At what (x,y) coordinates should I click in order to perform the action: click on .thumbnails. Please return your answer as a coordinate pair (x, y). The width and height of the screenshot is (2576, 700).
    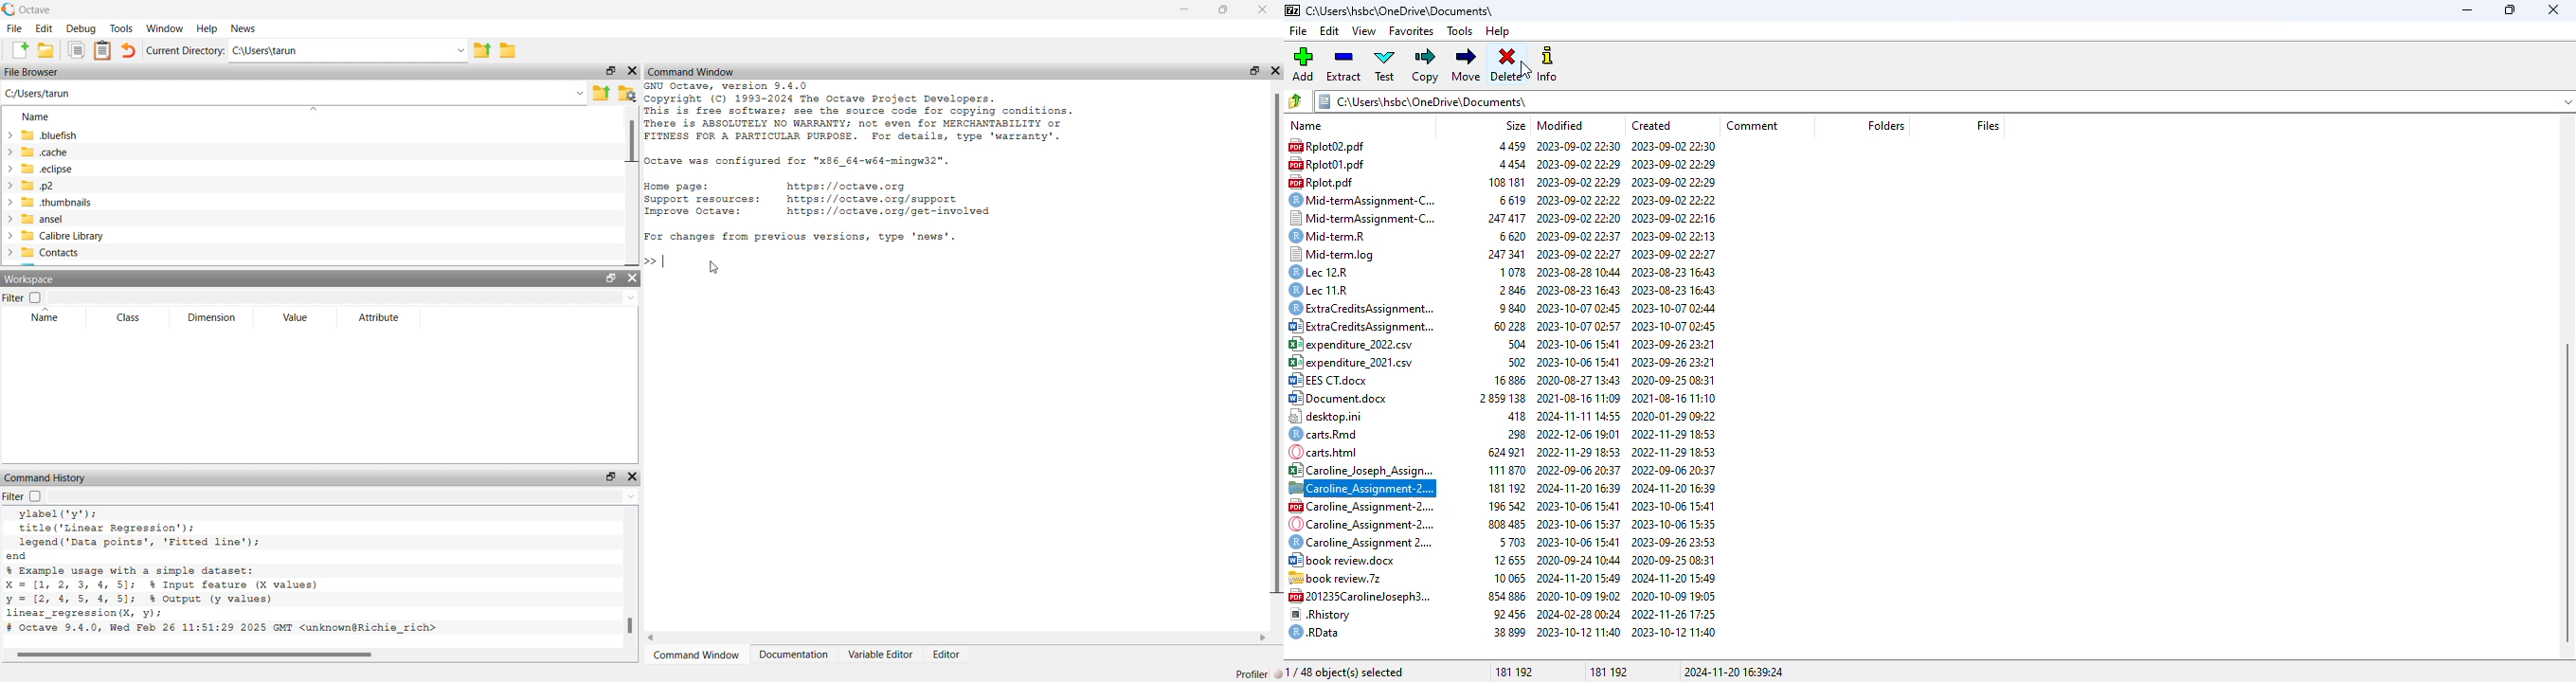
    Looking at the image, I should click on (84, 202).